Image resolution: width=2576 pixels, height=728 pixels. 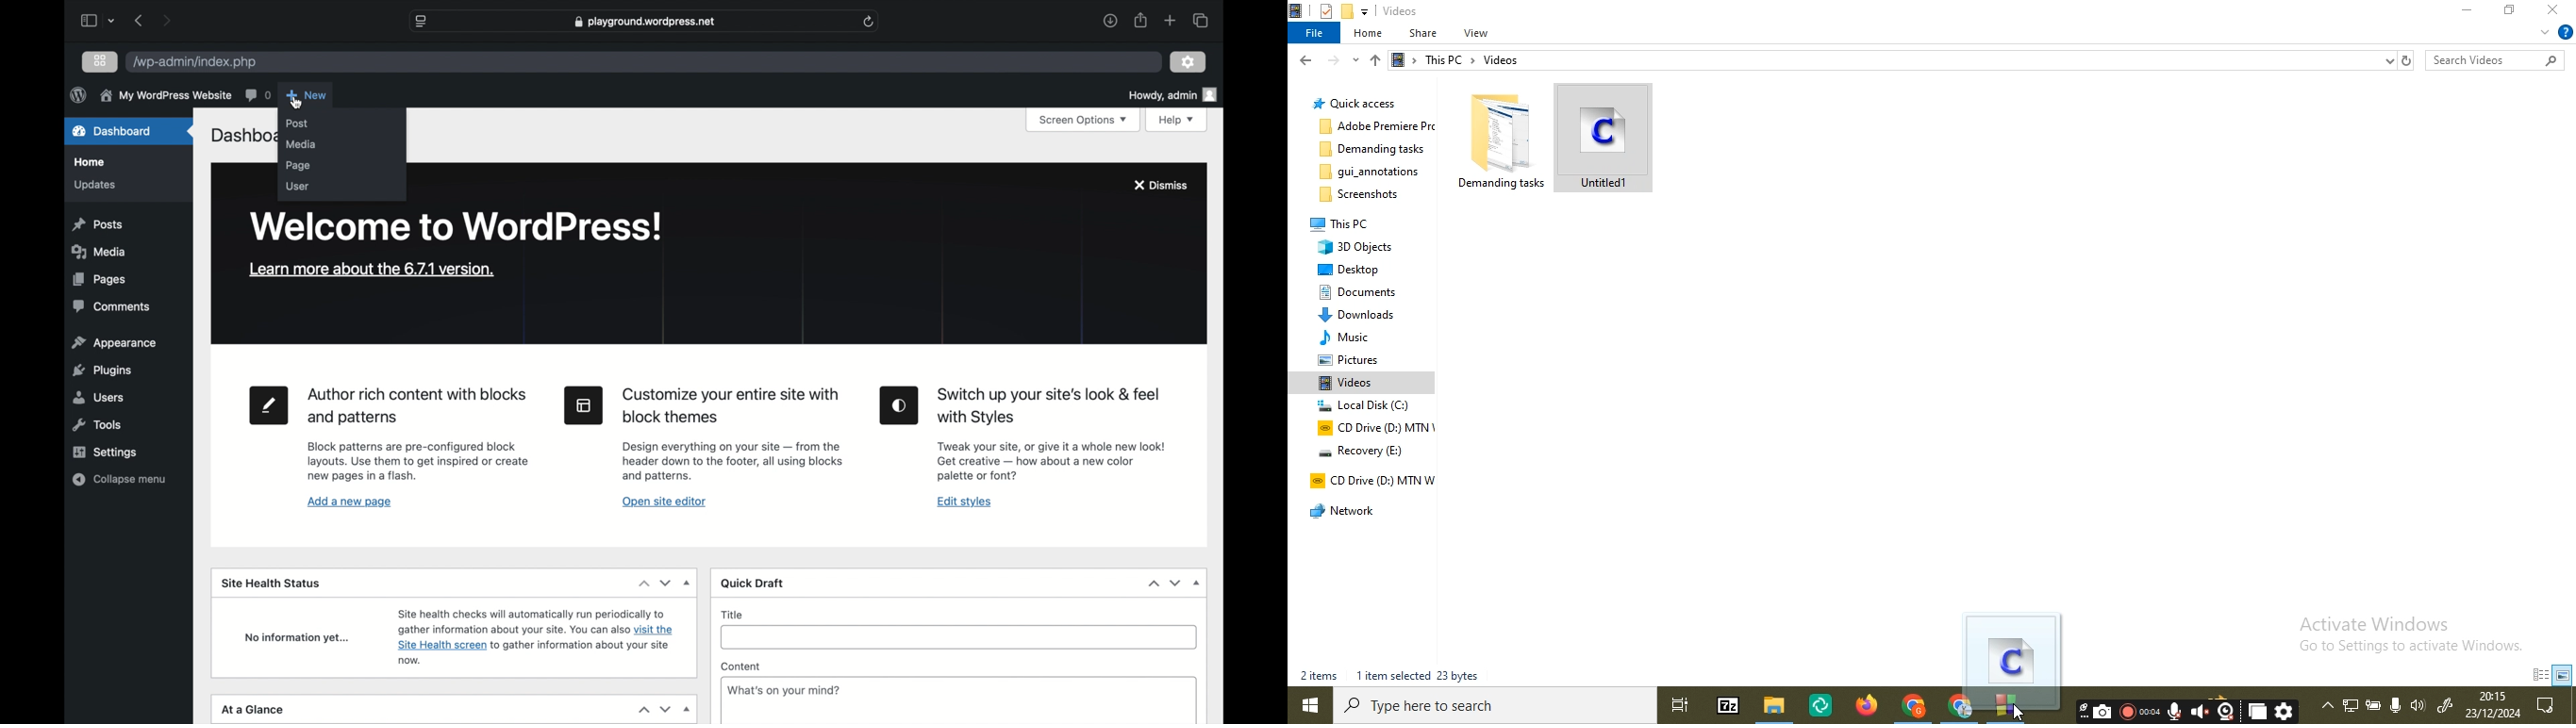 What do you see at coordinates (113, 131) in the screenshot?
I see `dashboard` at bounding box center [113, 131].